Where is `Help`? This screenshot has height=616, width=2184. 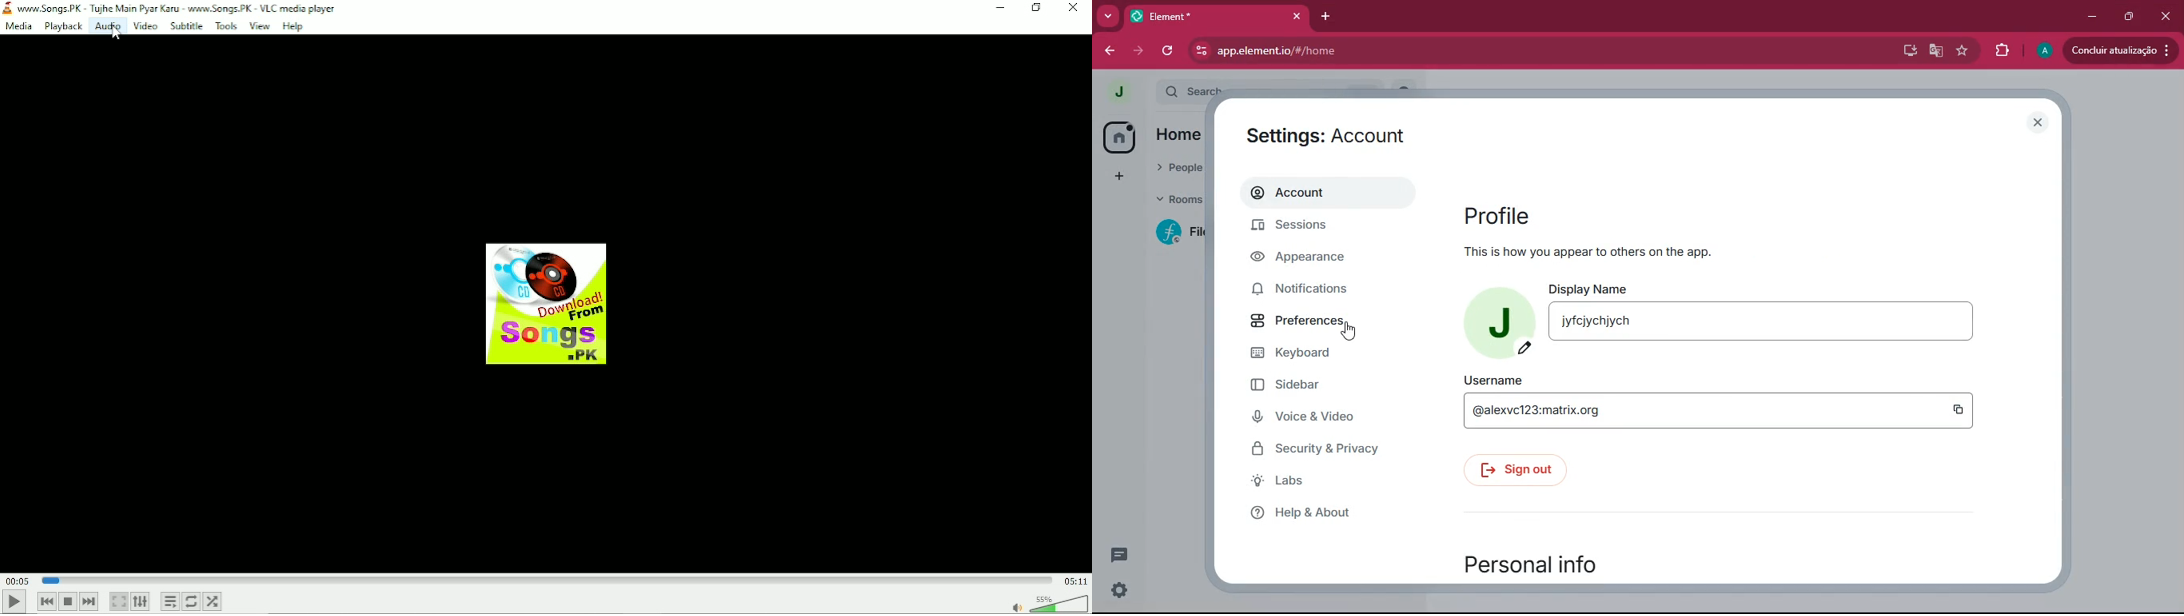 Help is located at coordinates (294, 26).